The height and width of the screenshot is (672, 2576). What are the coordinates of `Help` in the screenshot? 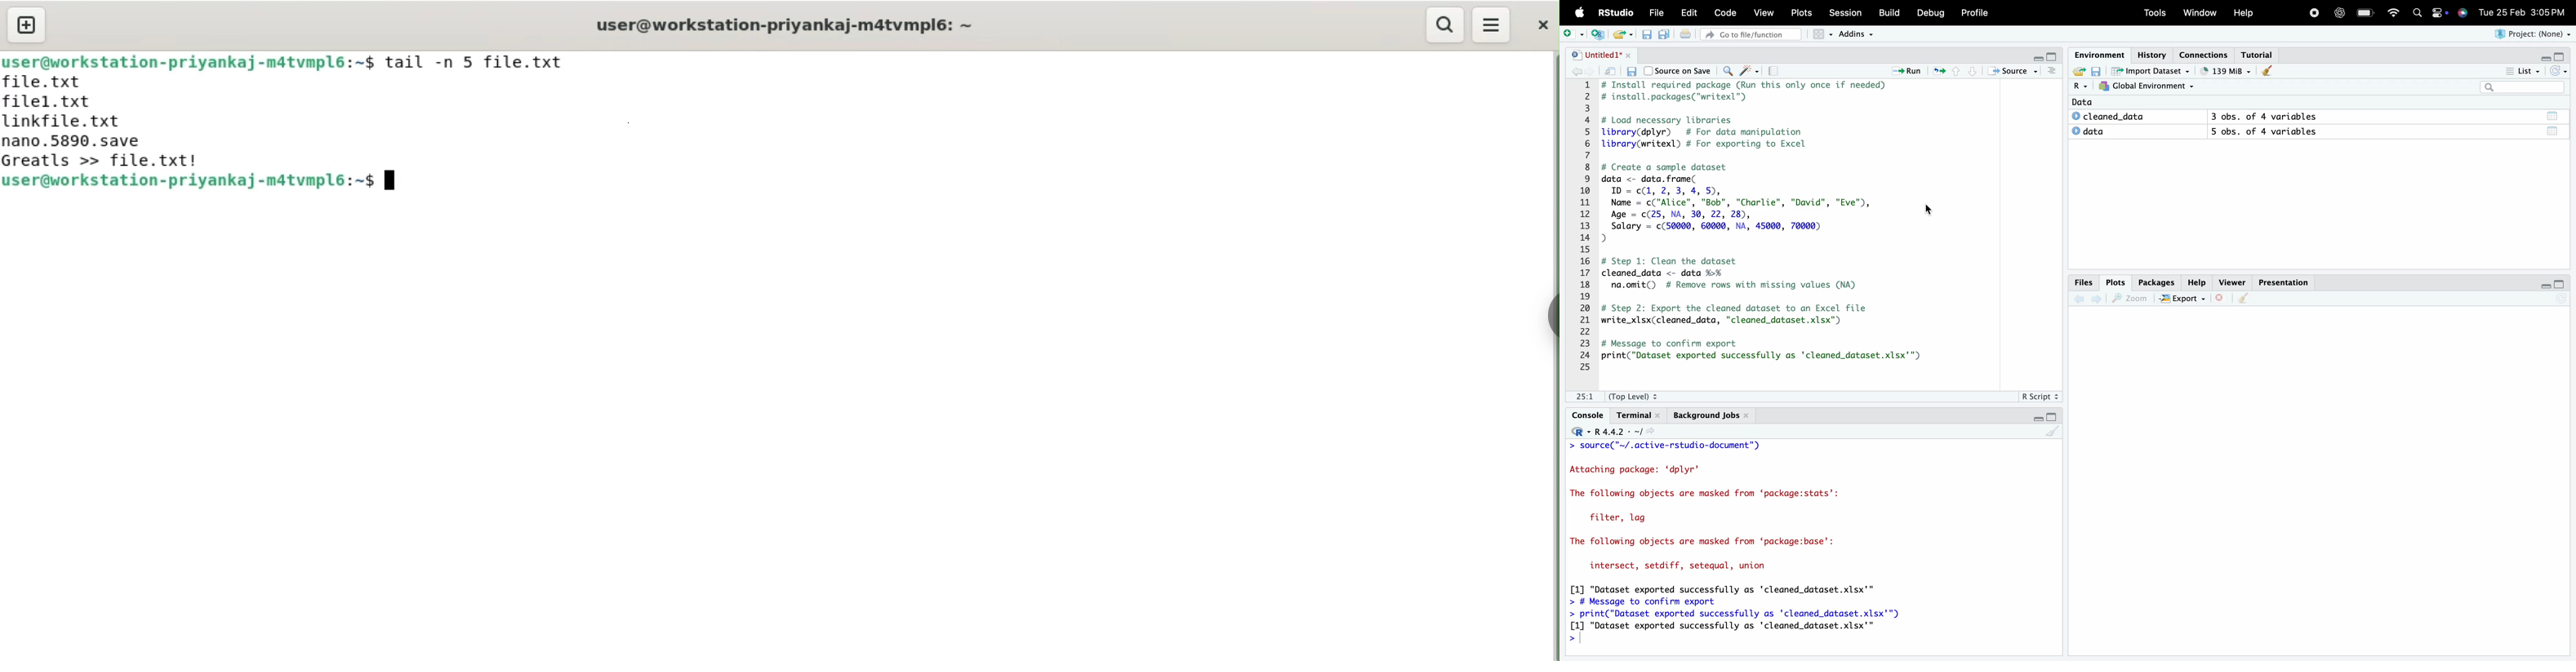 It's located at (2244, 13).